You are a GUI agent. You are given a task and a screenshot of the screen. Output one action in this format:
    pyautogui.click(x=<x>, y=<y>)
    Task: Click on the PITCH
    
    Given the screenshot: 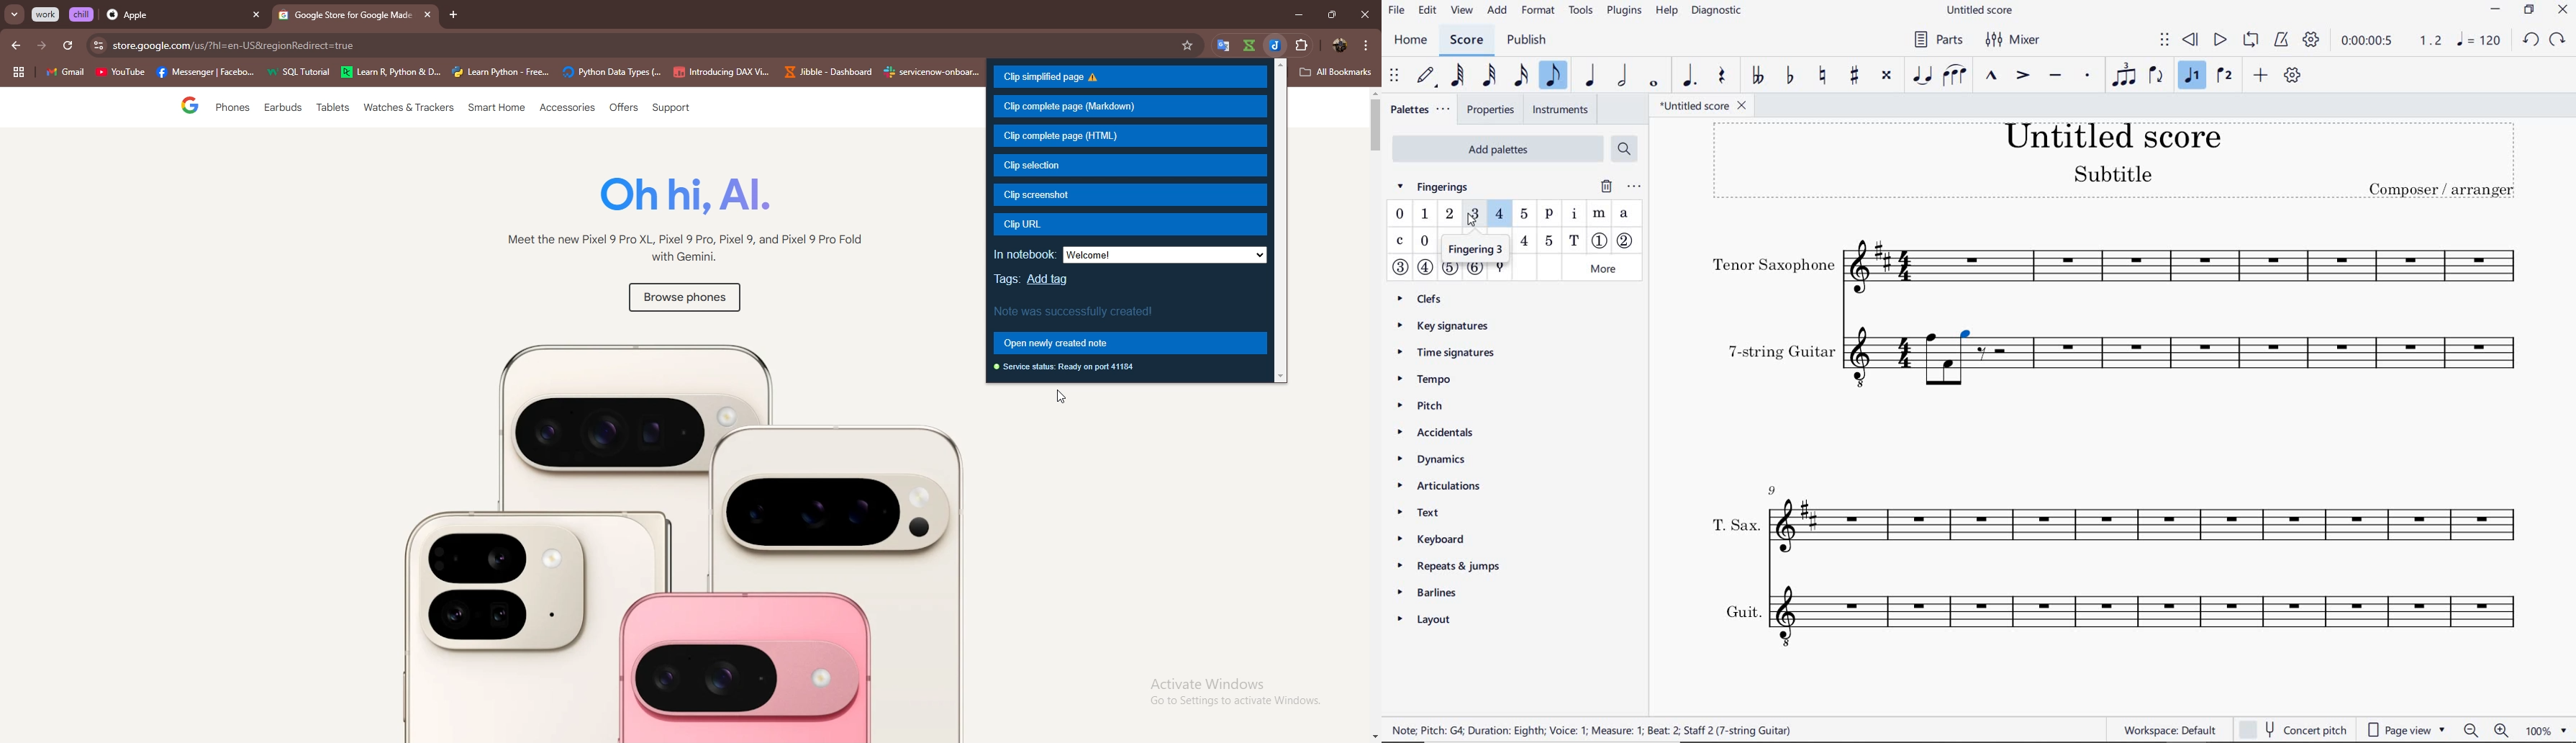 What is the action you would take?
    pyautogui.click(x=1436, y=405)
    